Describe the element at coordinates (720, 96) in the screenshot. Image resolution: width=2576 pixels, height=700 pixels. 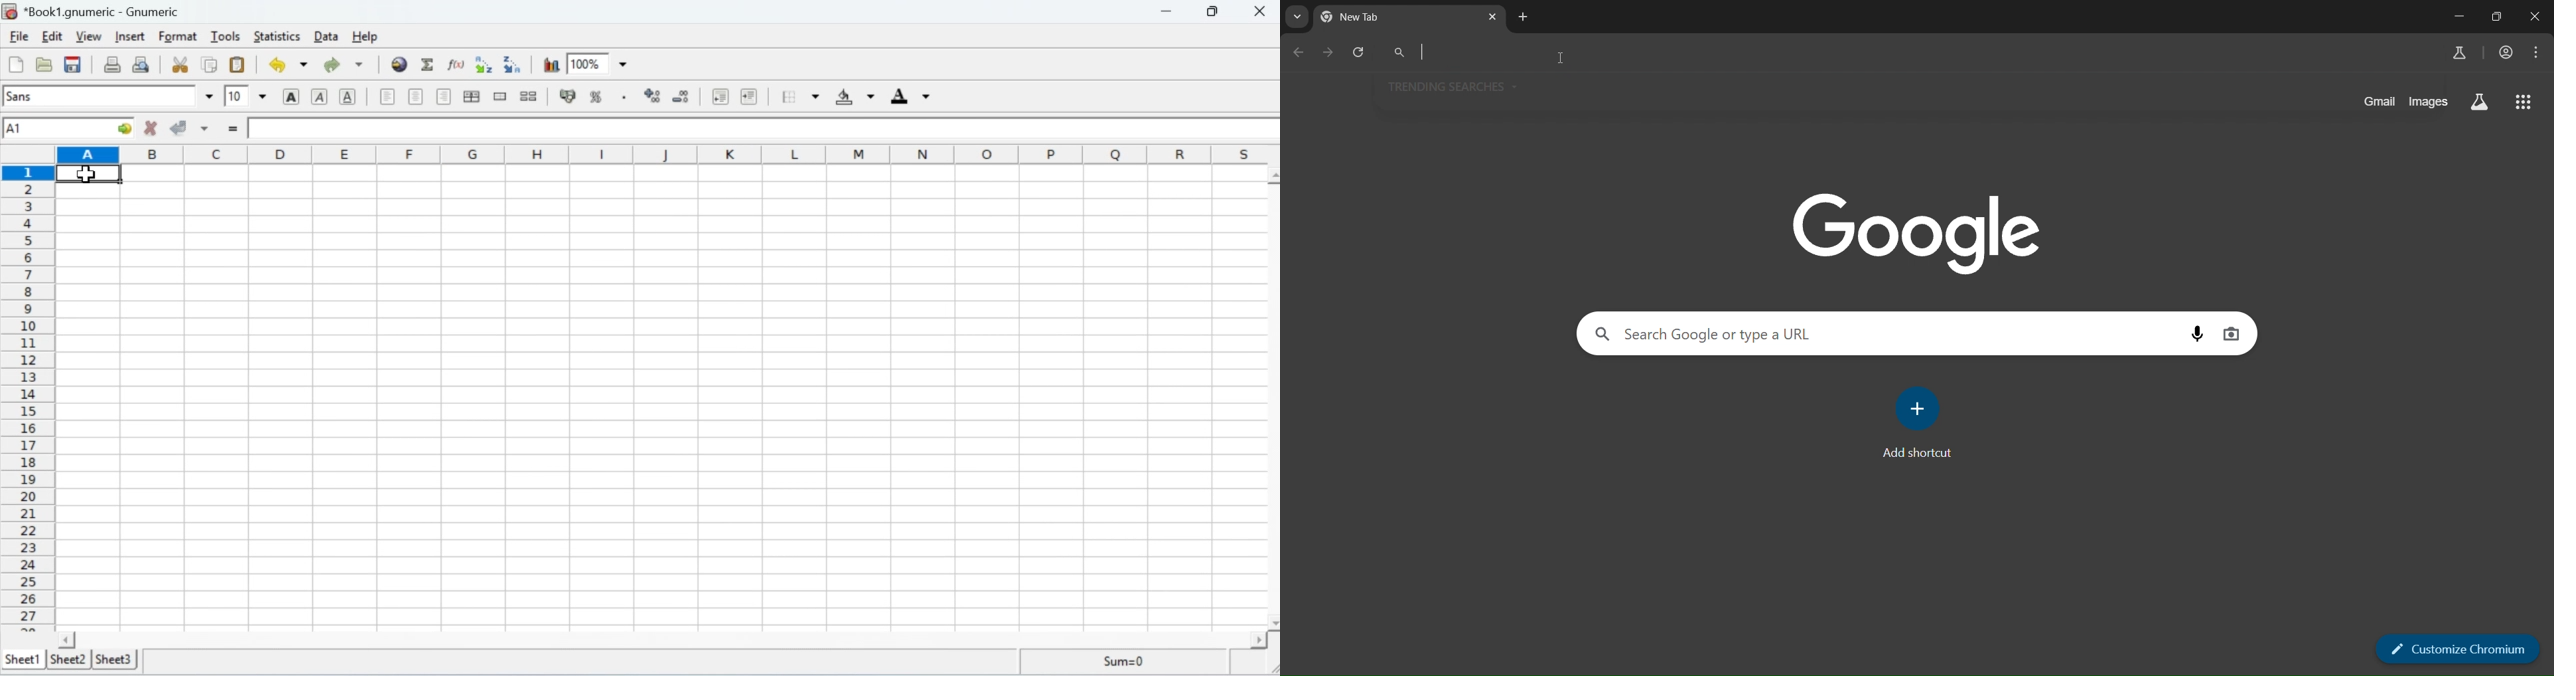
I see `Decrease the indent, and align the contents to the left` at that location.